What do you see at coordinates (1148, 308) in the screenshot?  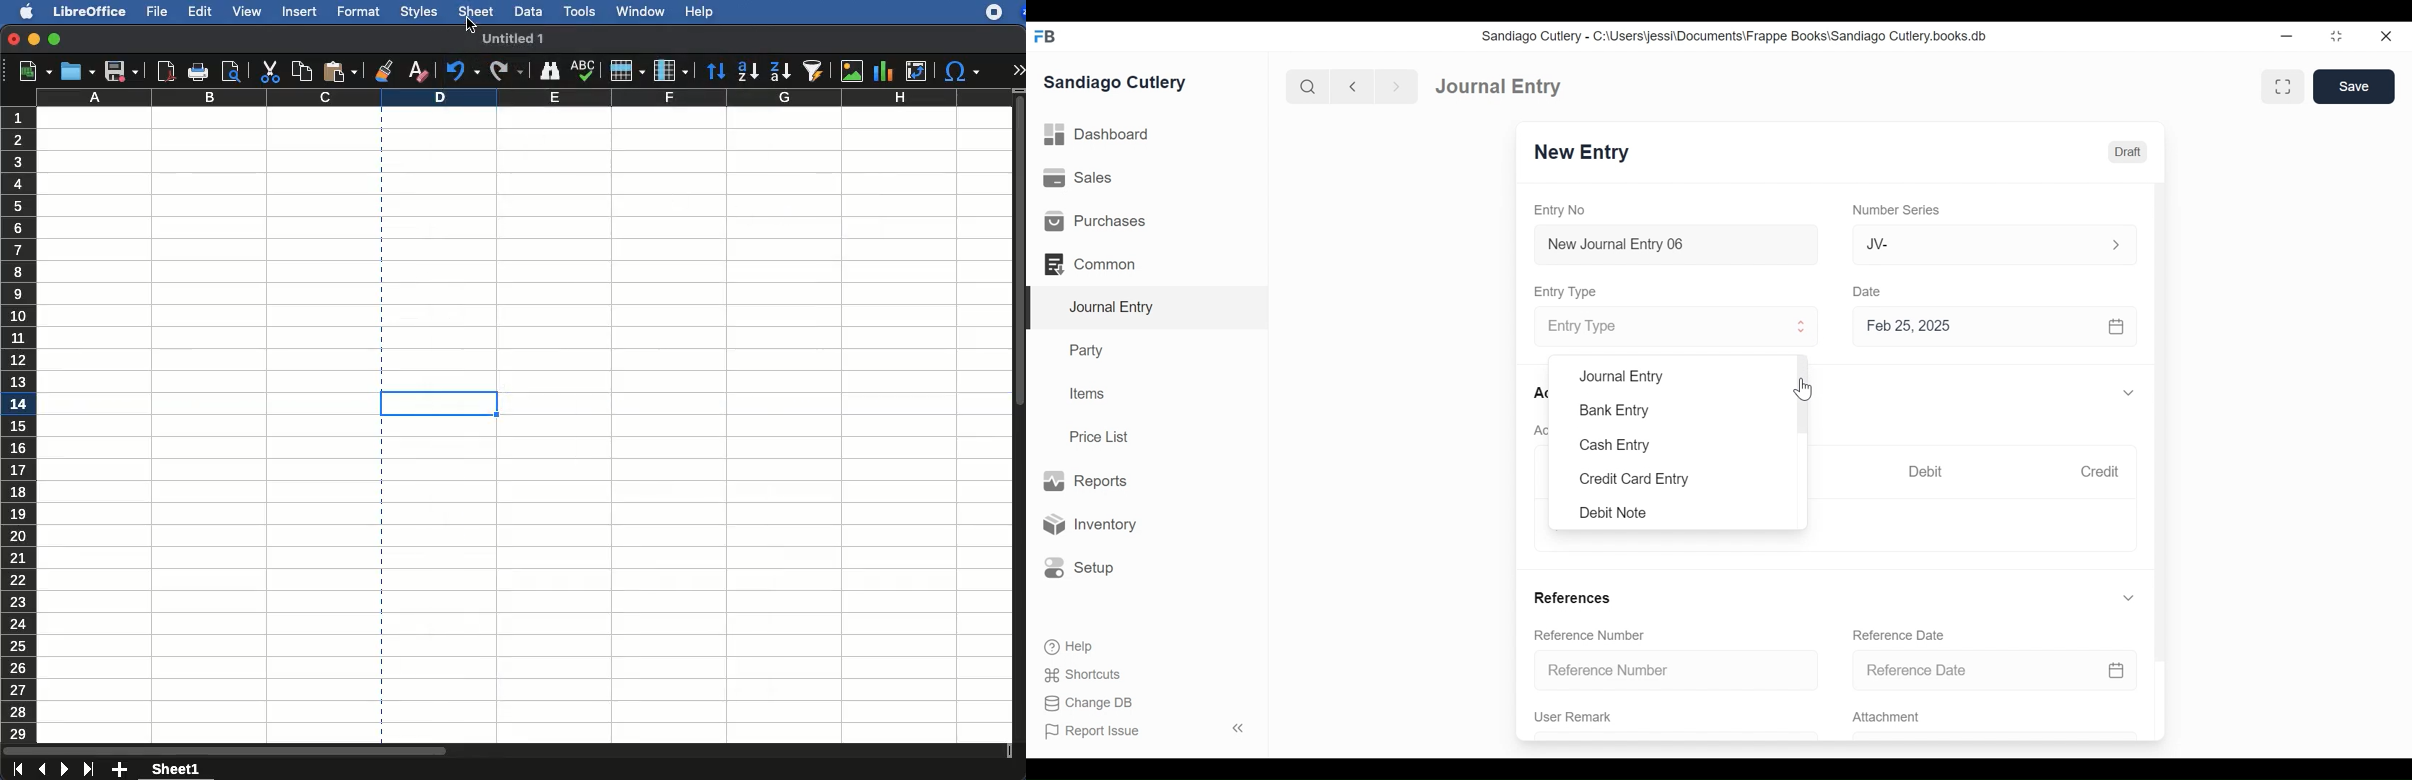 I see `Journal Entry` at bounding box center [1148, 308].